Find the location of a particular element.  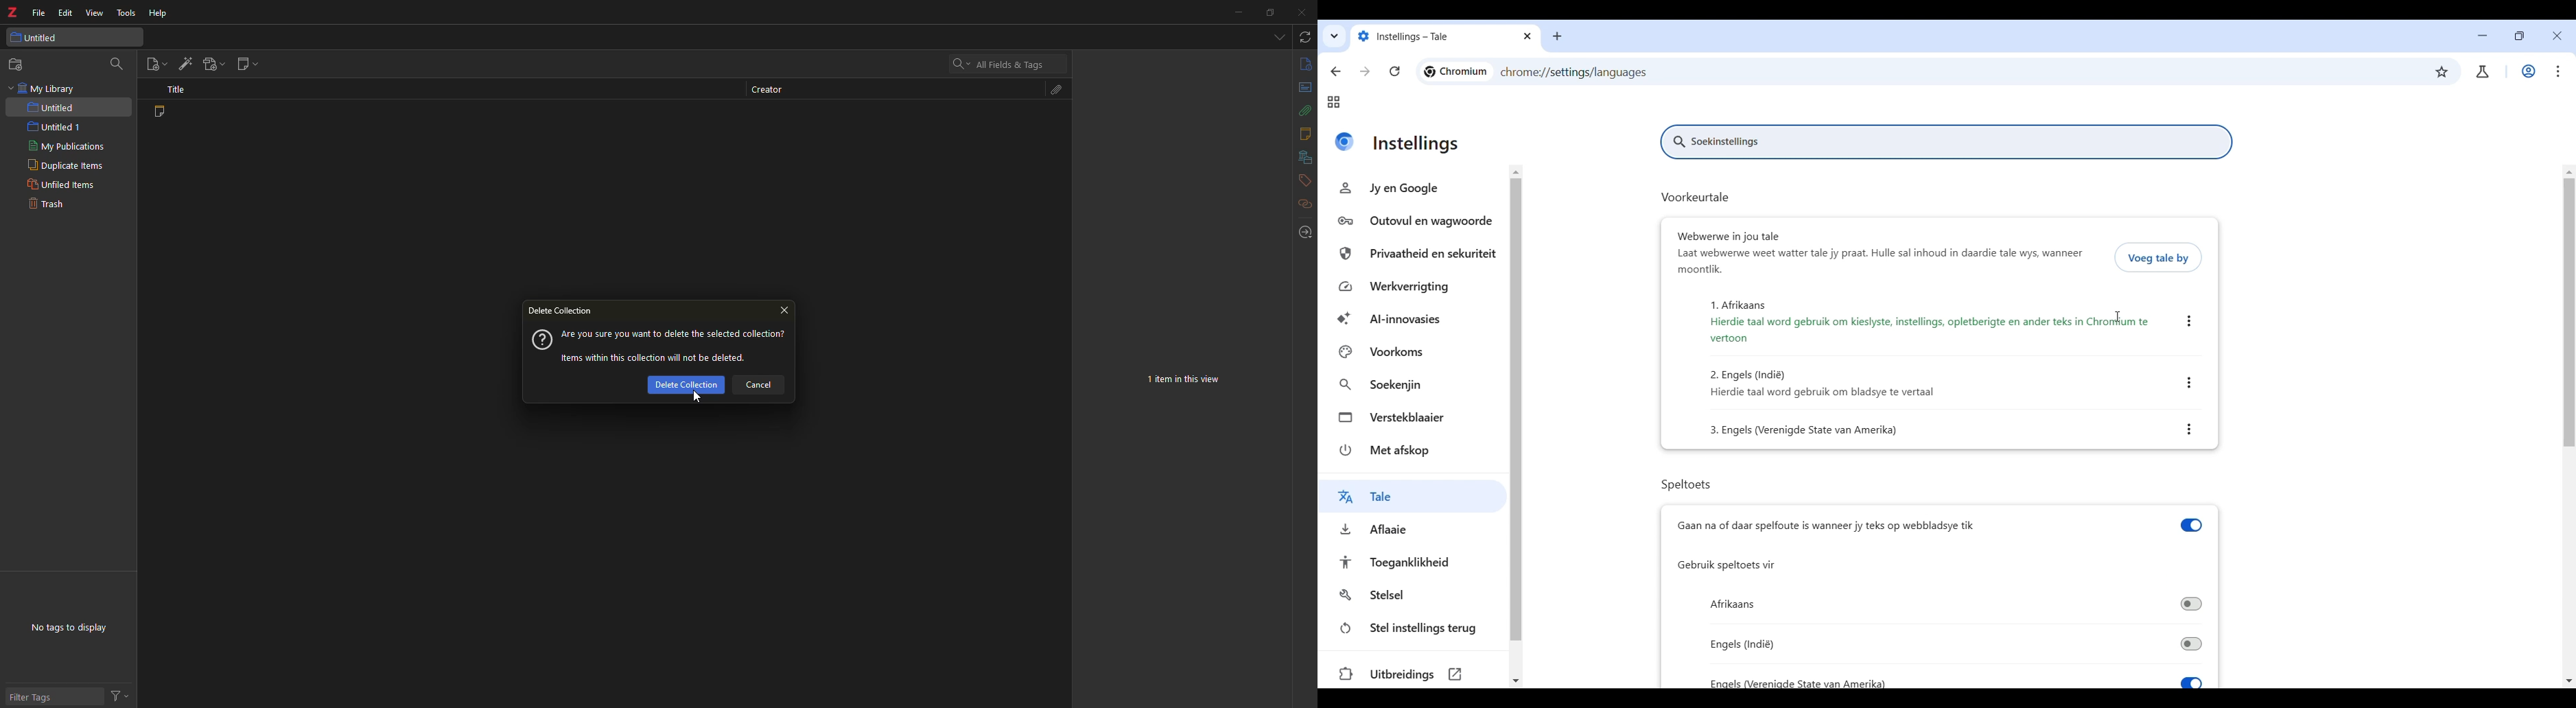

untitled is located at coordinates (34, 37).